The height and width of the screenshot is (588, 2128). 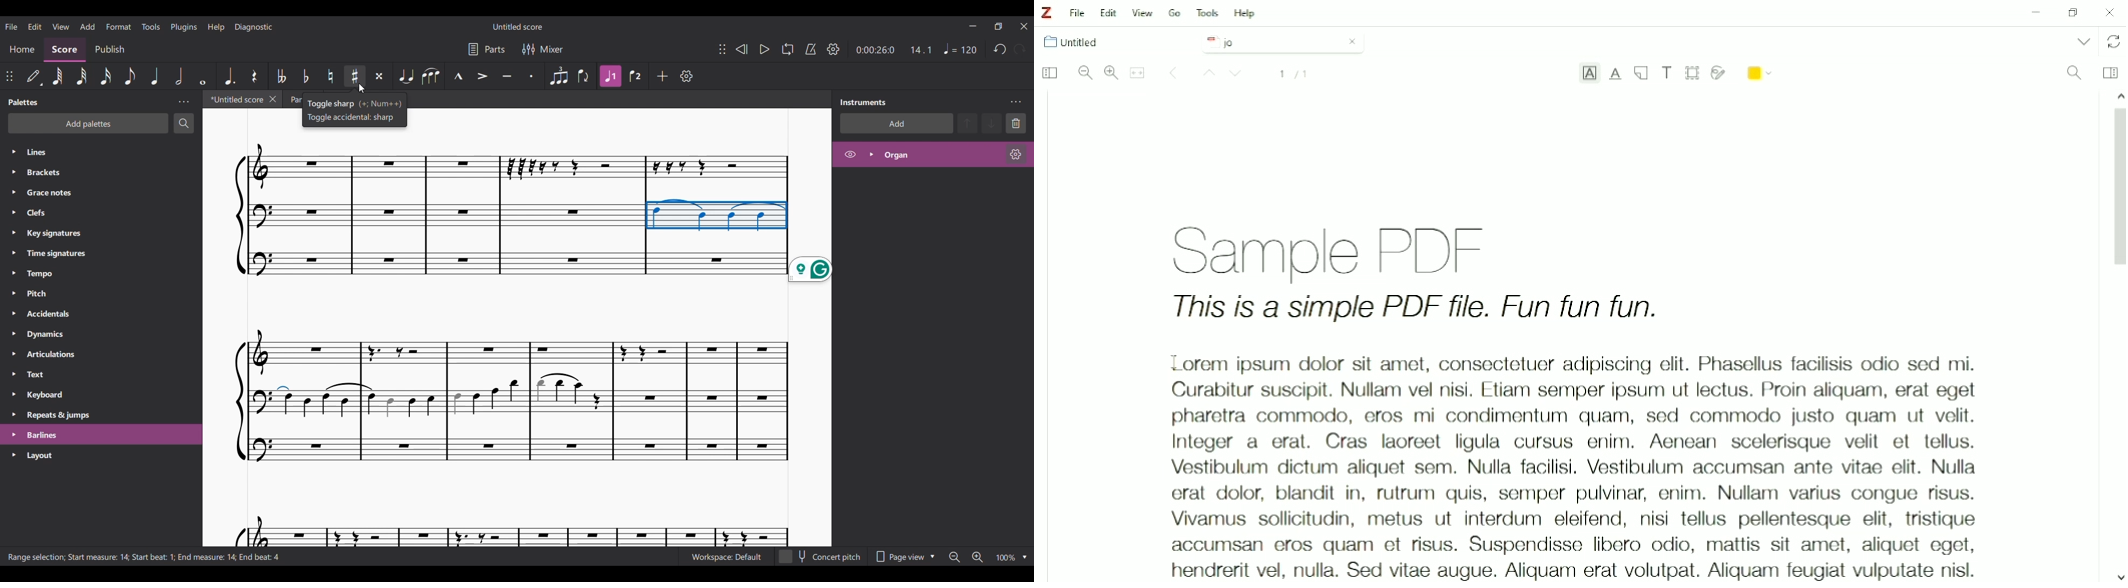 I want to click on List all tabs, so click(x=2082, y=41).